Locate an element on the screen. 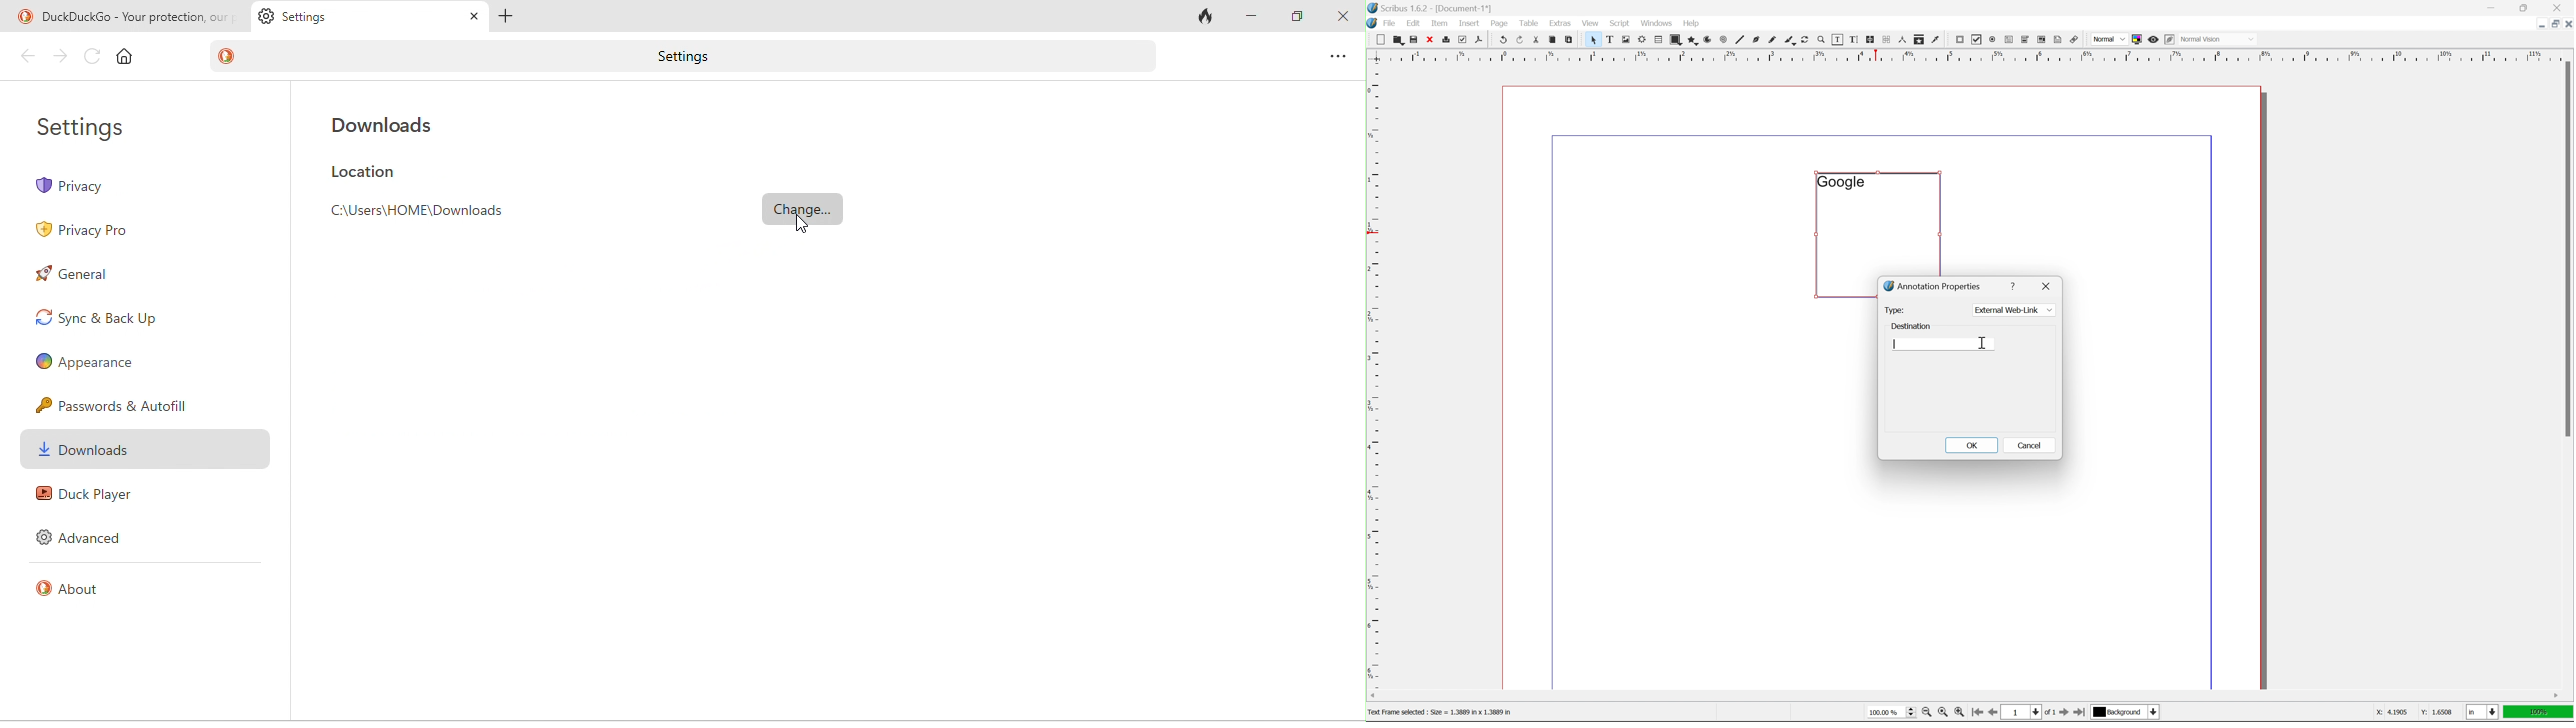  text annotation is located at coordinates (2058, 40).